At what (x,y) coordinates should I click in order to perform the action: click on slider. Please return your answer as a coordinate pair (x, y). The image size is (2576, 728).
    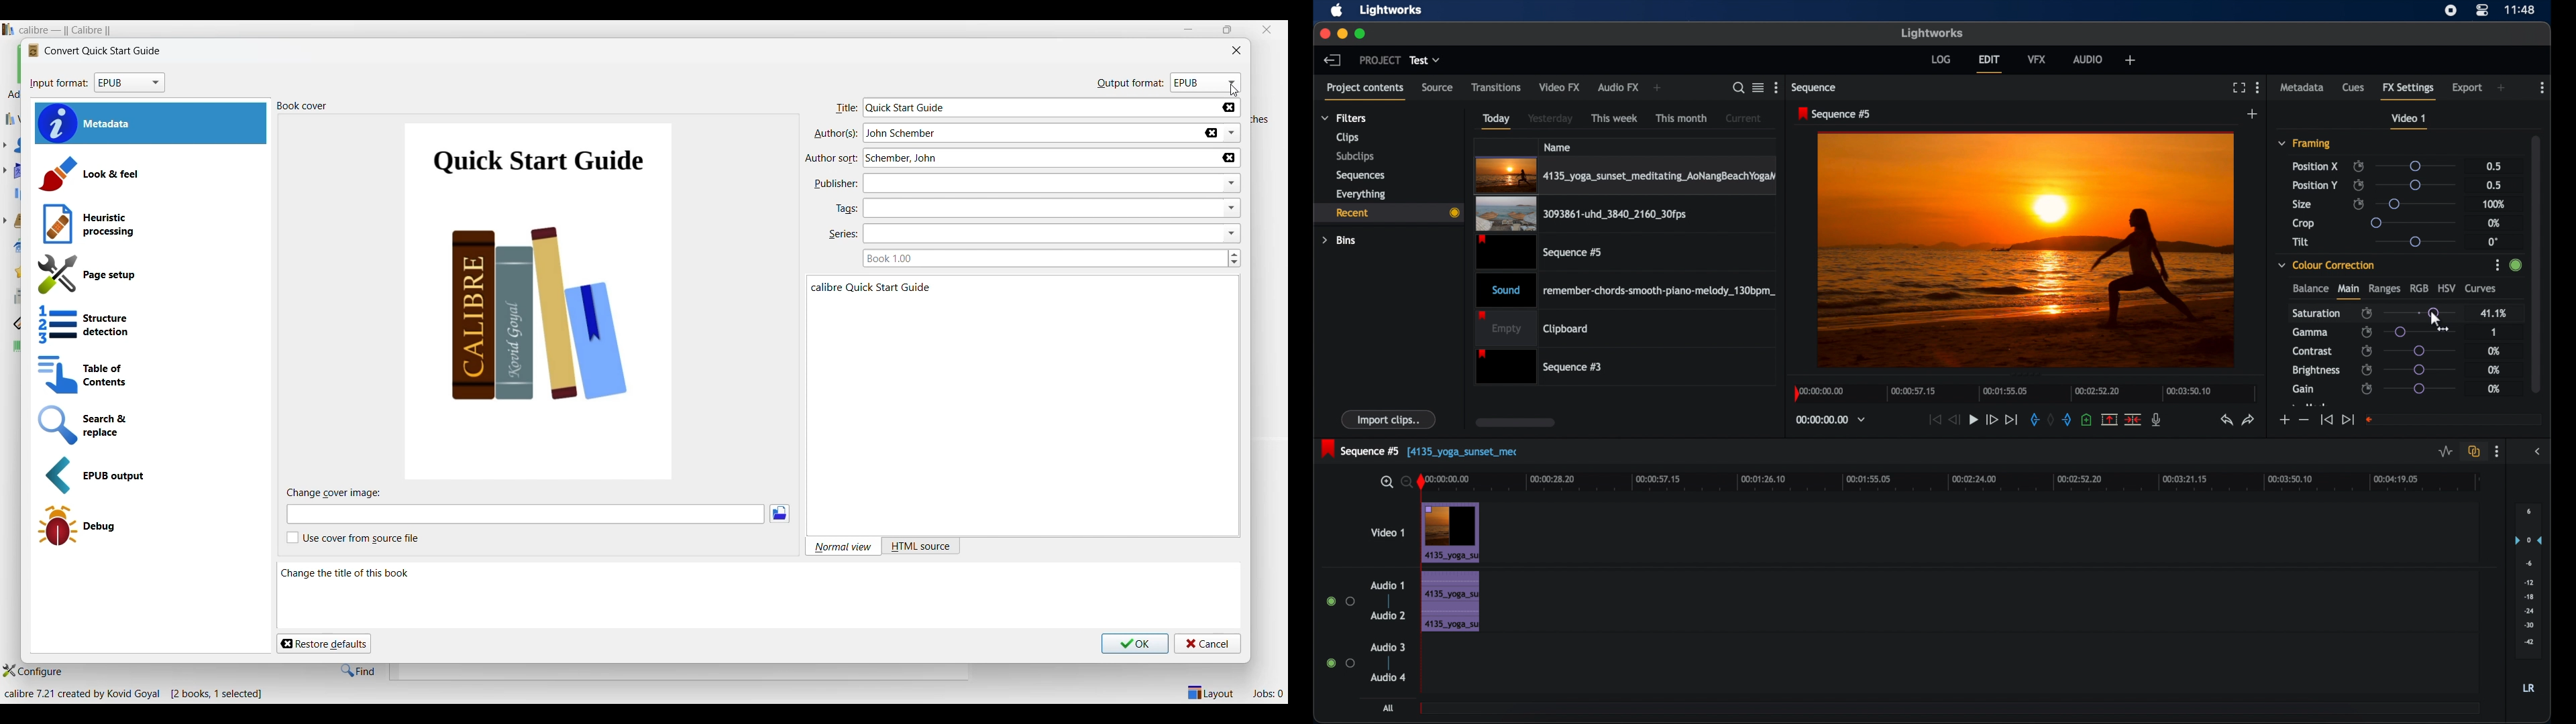
    Looking at the image, I should click on (2420, 351).